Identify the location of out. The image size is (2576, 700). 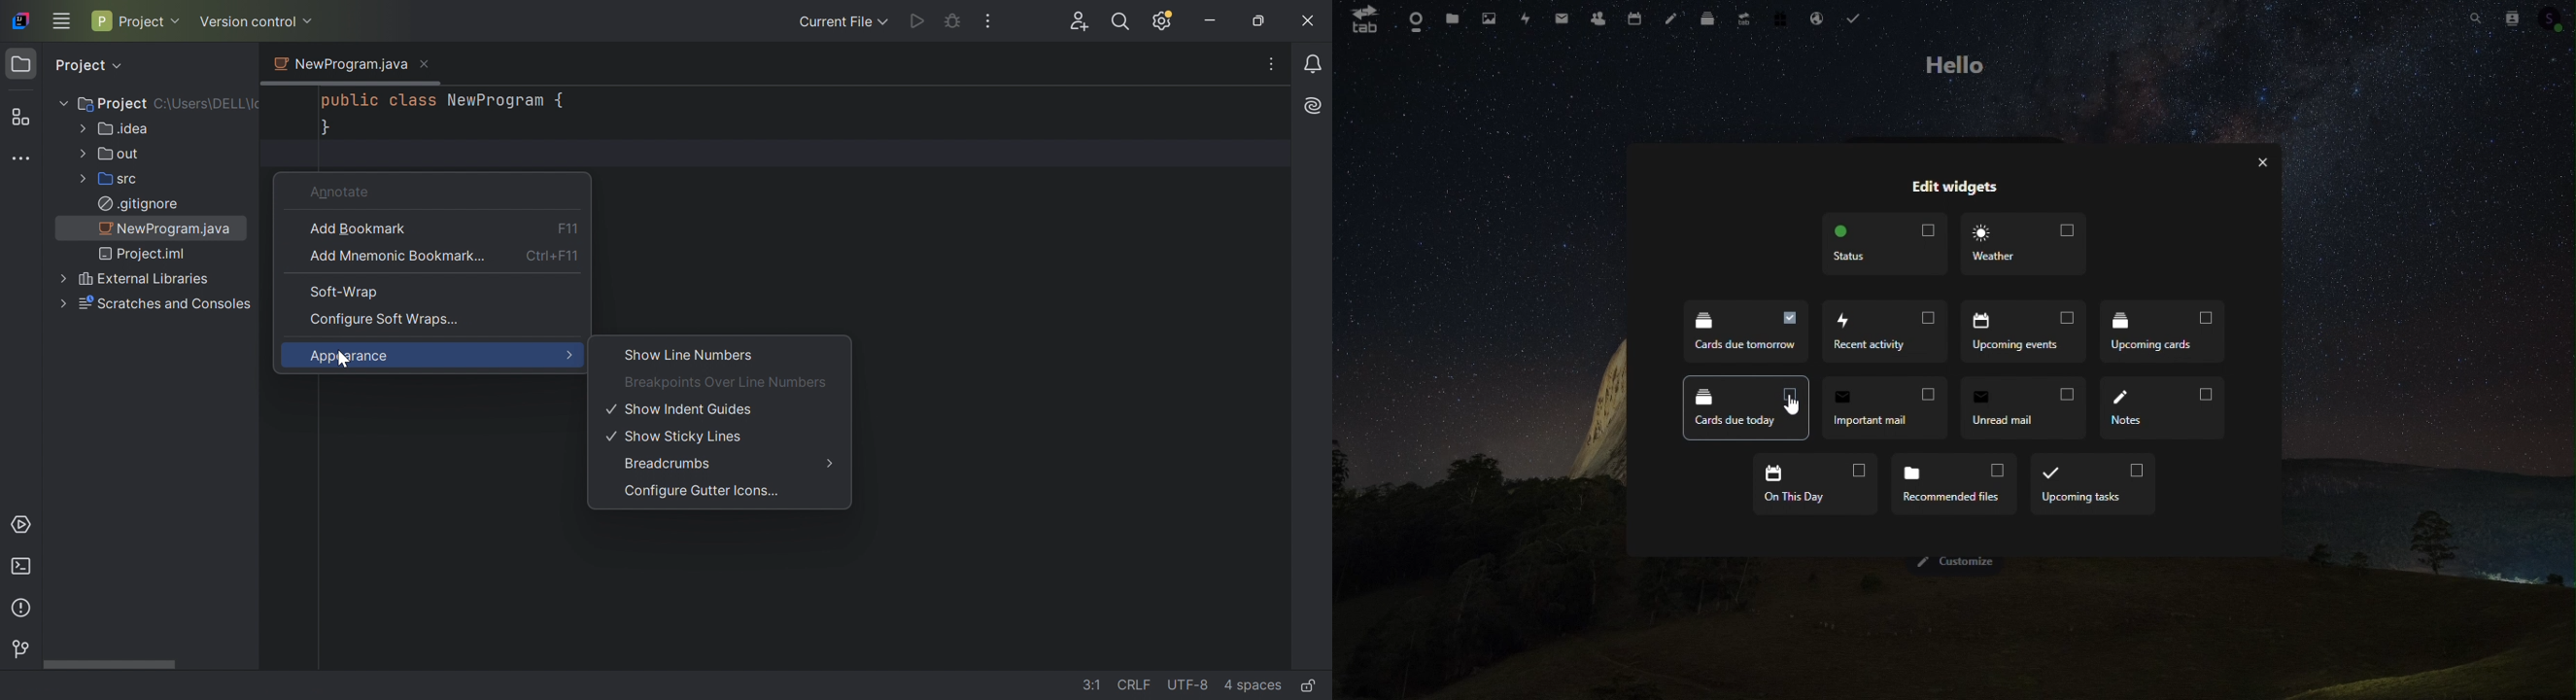
(119, 153).